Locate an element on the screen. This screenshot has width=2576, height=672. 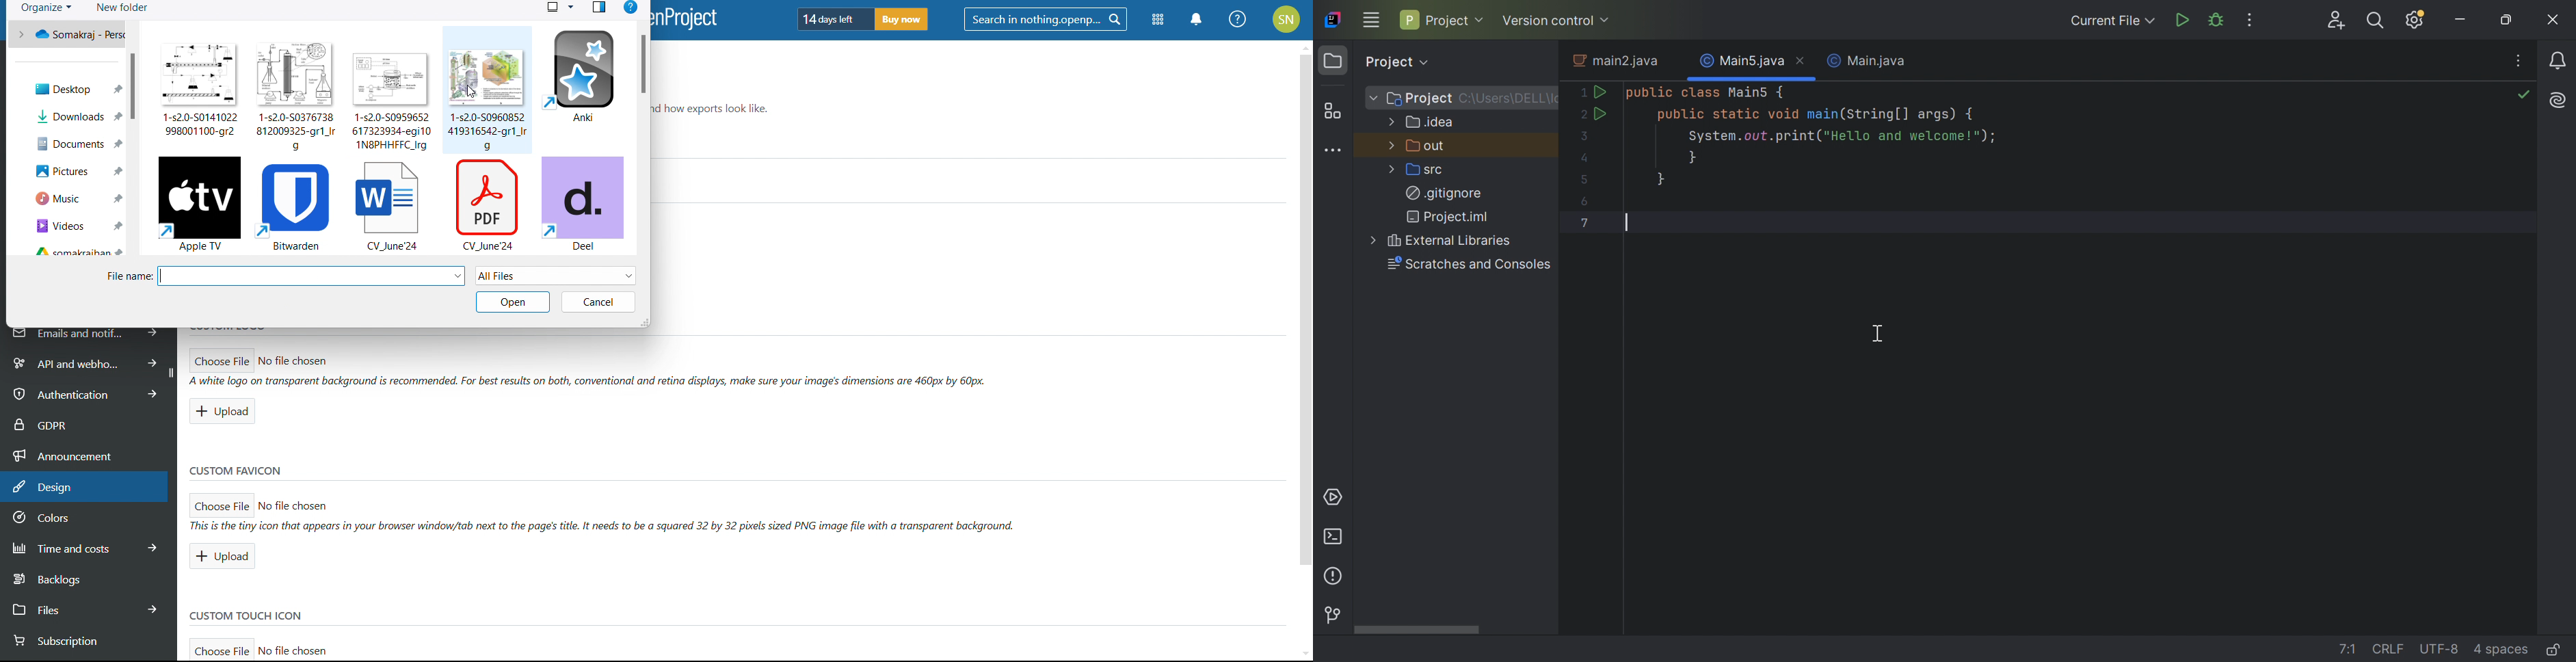
Problems is located at coordinates (1333, 577).